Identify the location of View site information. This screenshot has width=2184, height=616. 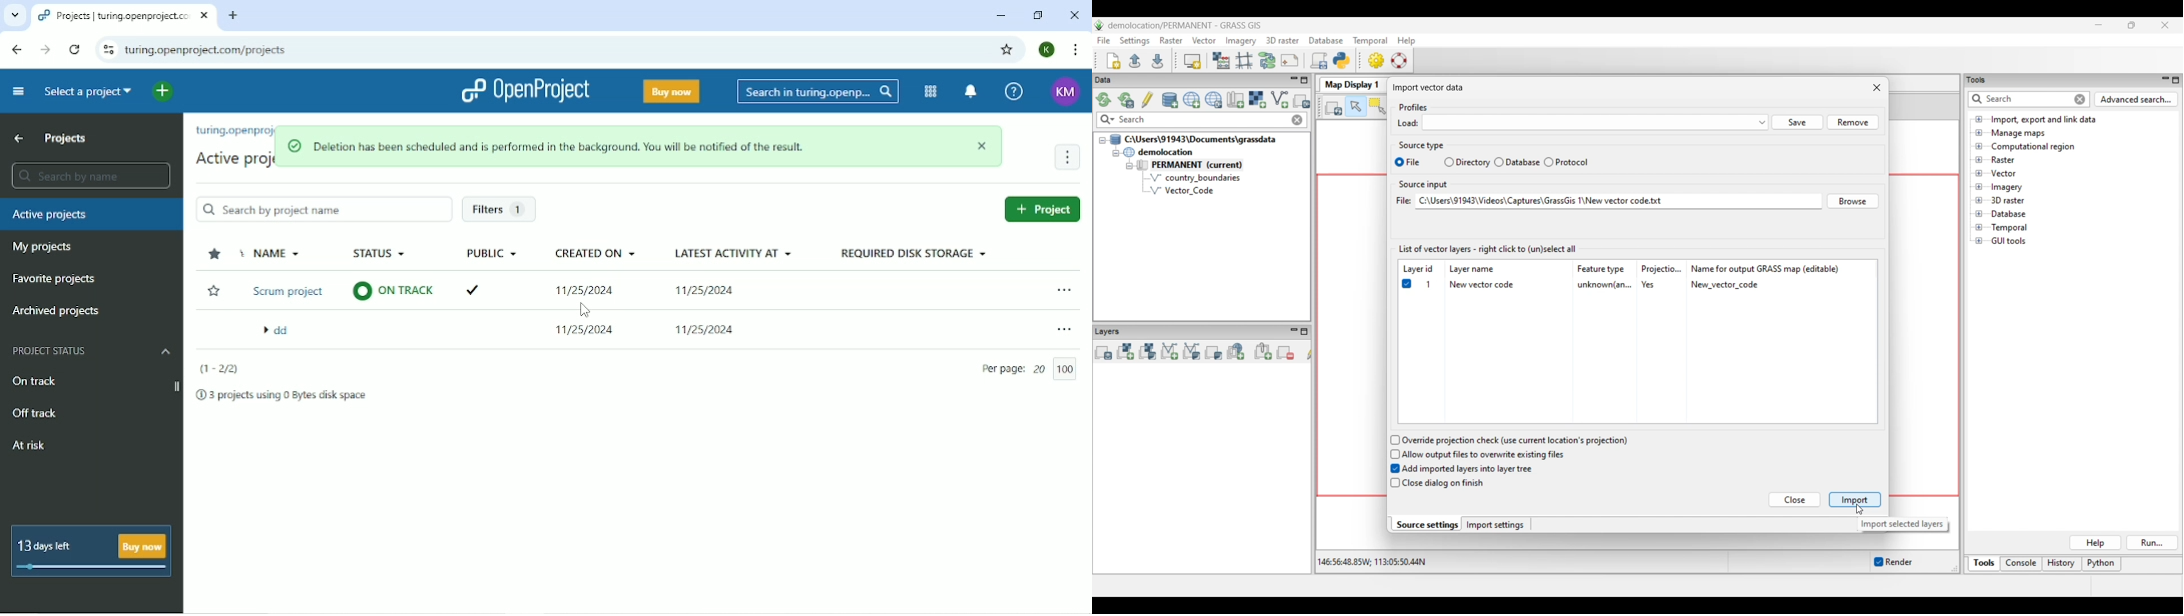
(108, 48).